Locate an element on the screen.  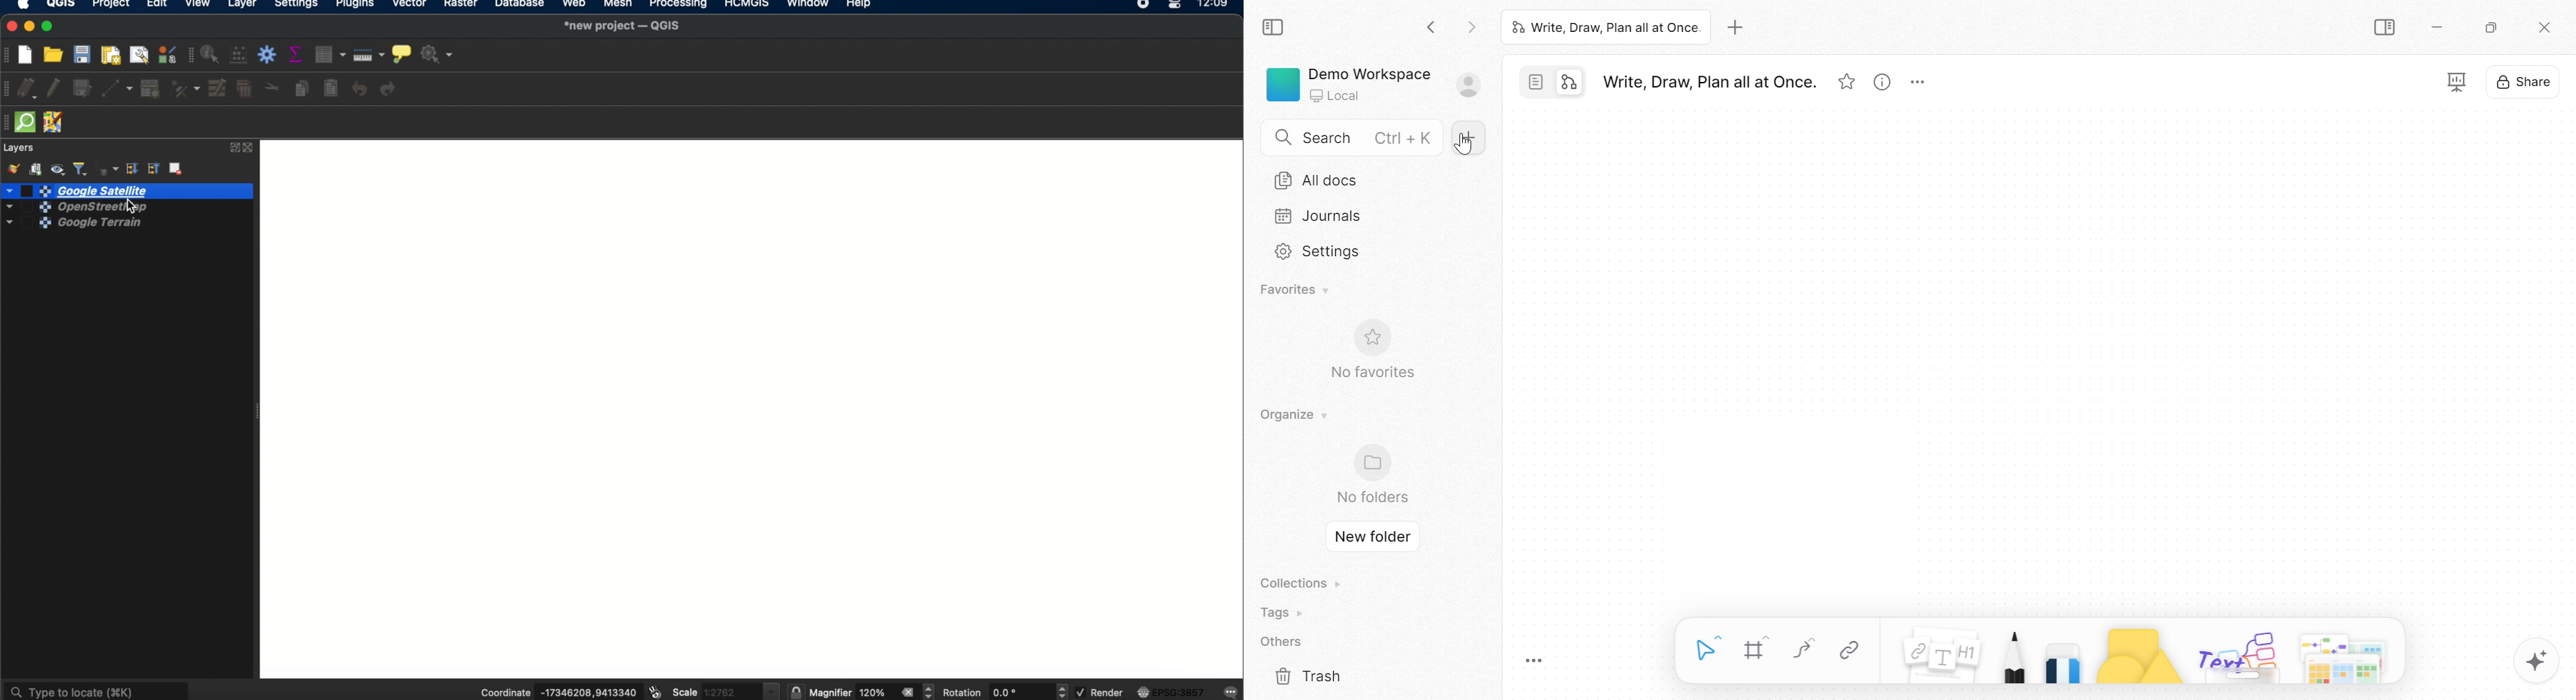
Folder icon is located at coordinates (1372, 464).